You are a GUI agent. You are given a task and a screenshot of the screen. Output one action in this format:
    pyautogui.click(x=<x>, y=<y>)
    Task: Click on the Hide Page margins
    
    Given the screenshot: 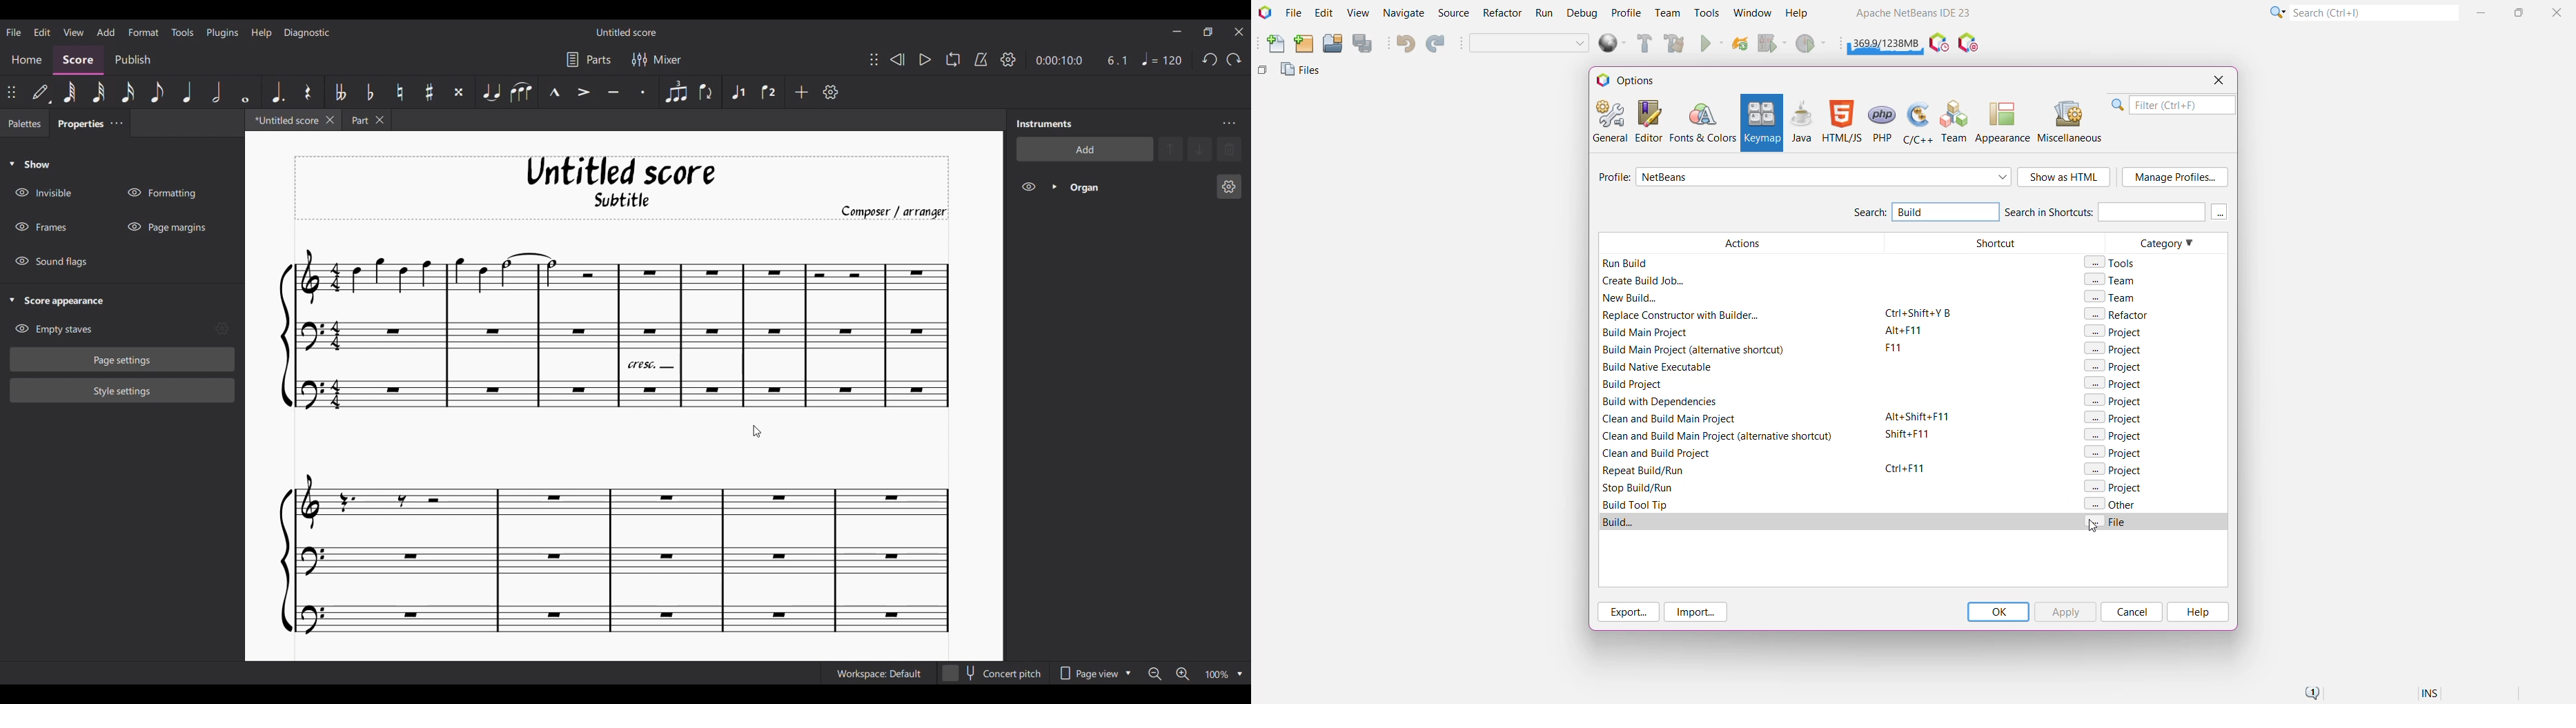 What is the action you would take?
    pyautogui.click(x=166, y=227)
    